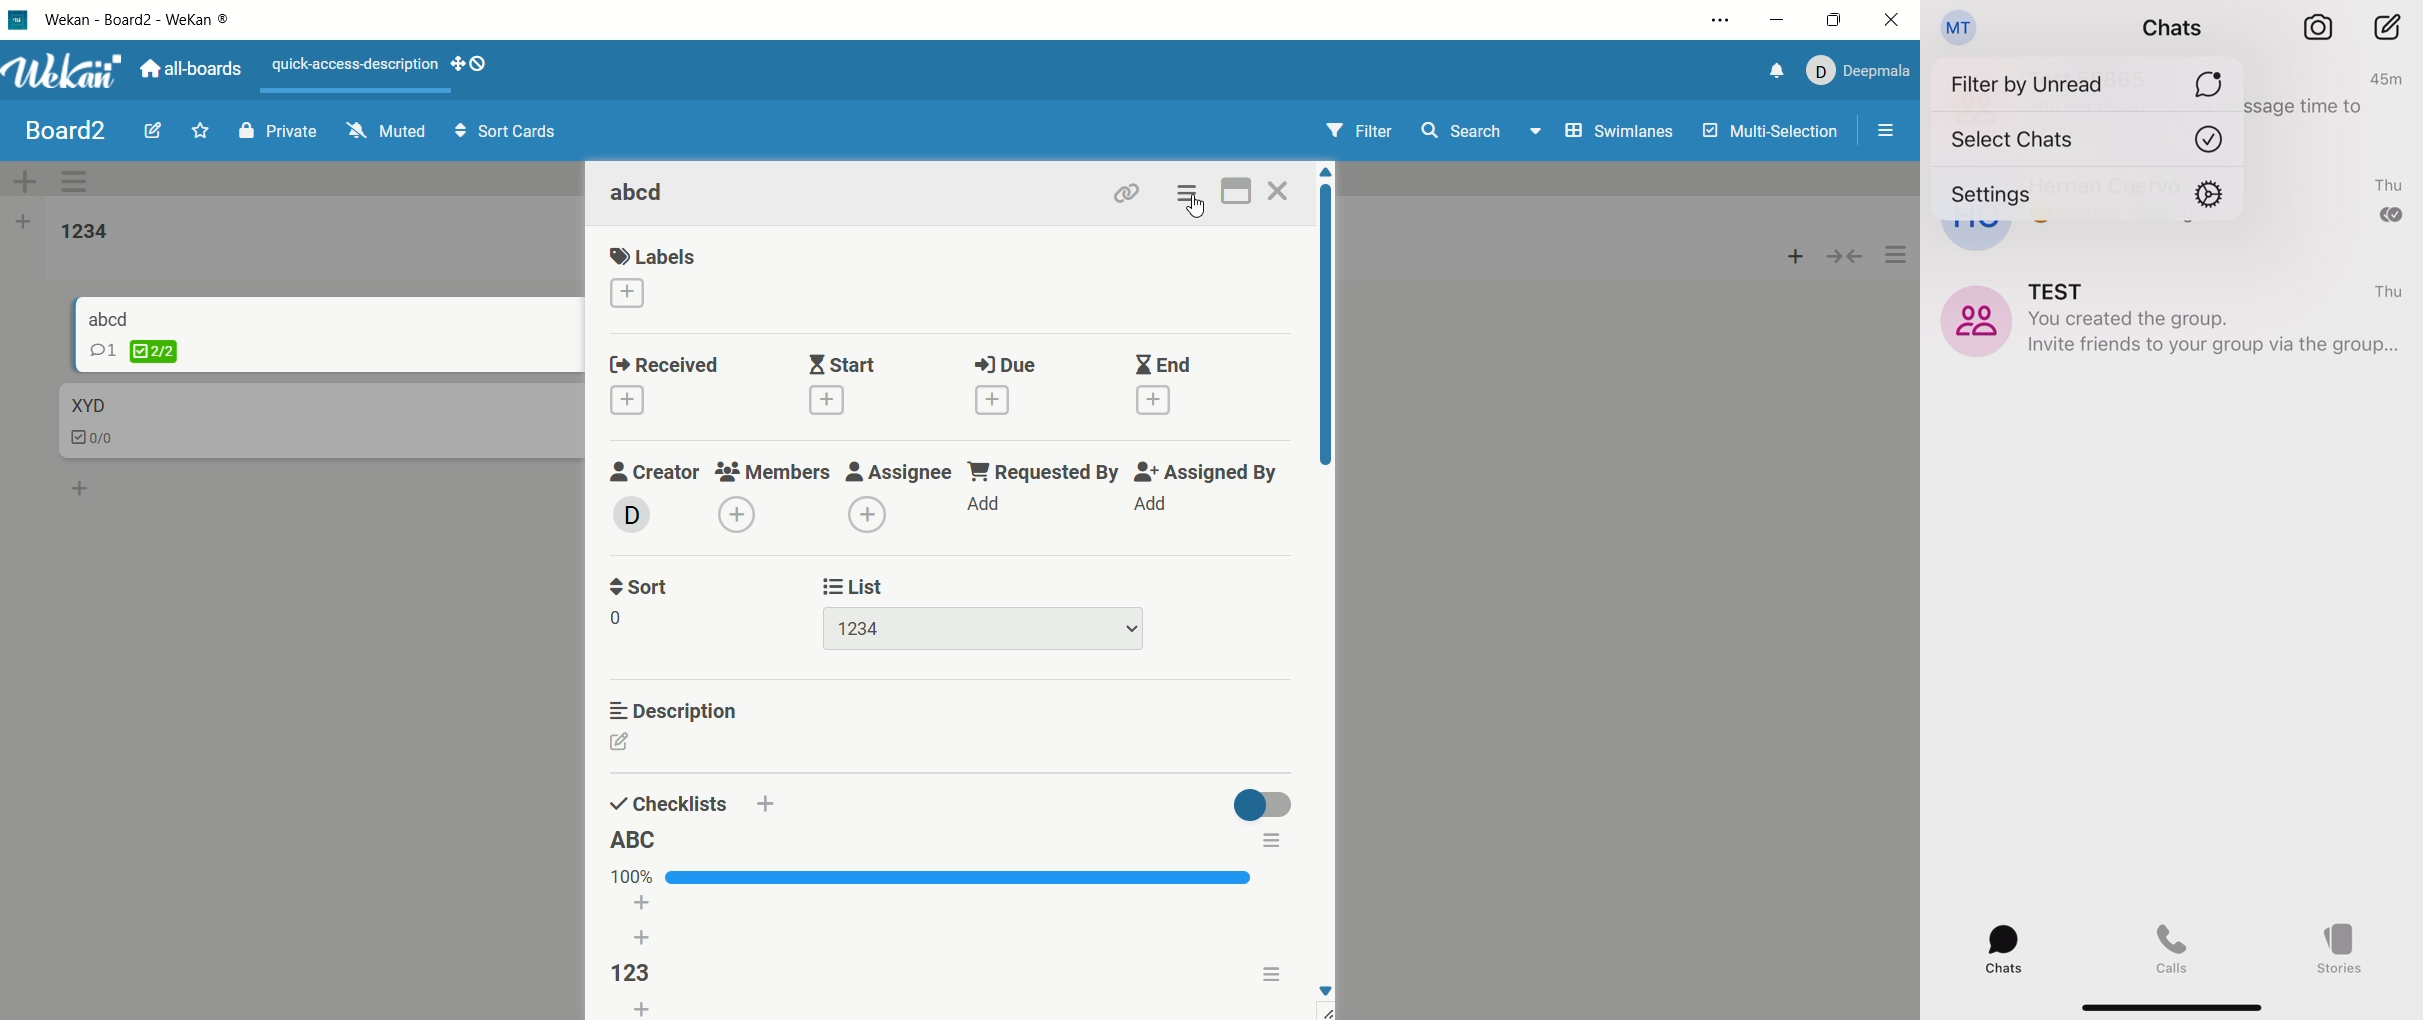  Describe the element at coordinates (107, 351) in the screenshot. I see `comment` at that location.